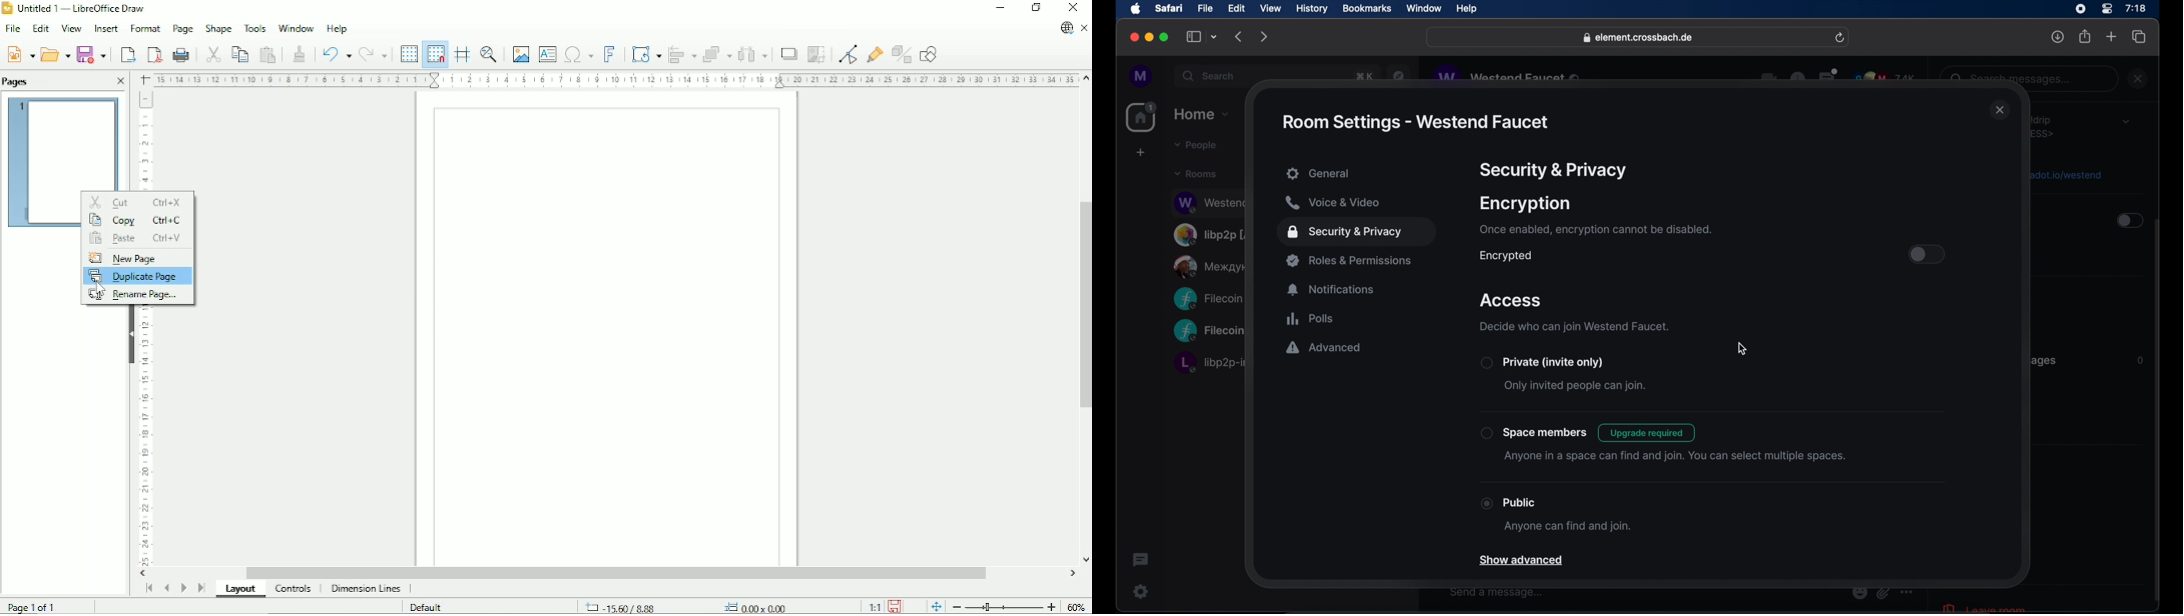 Image resolution: width=2184 pixels, height=616 pixels. What do you see at coordinates (1534, 433) in the screenshot?
I see `spacememebers` at bounding box center [1534, 433].